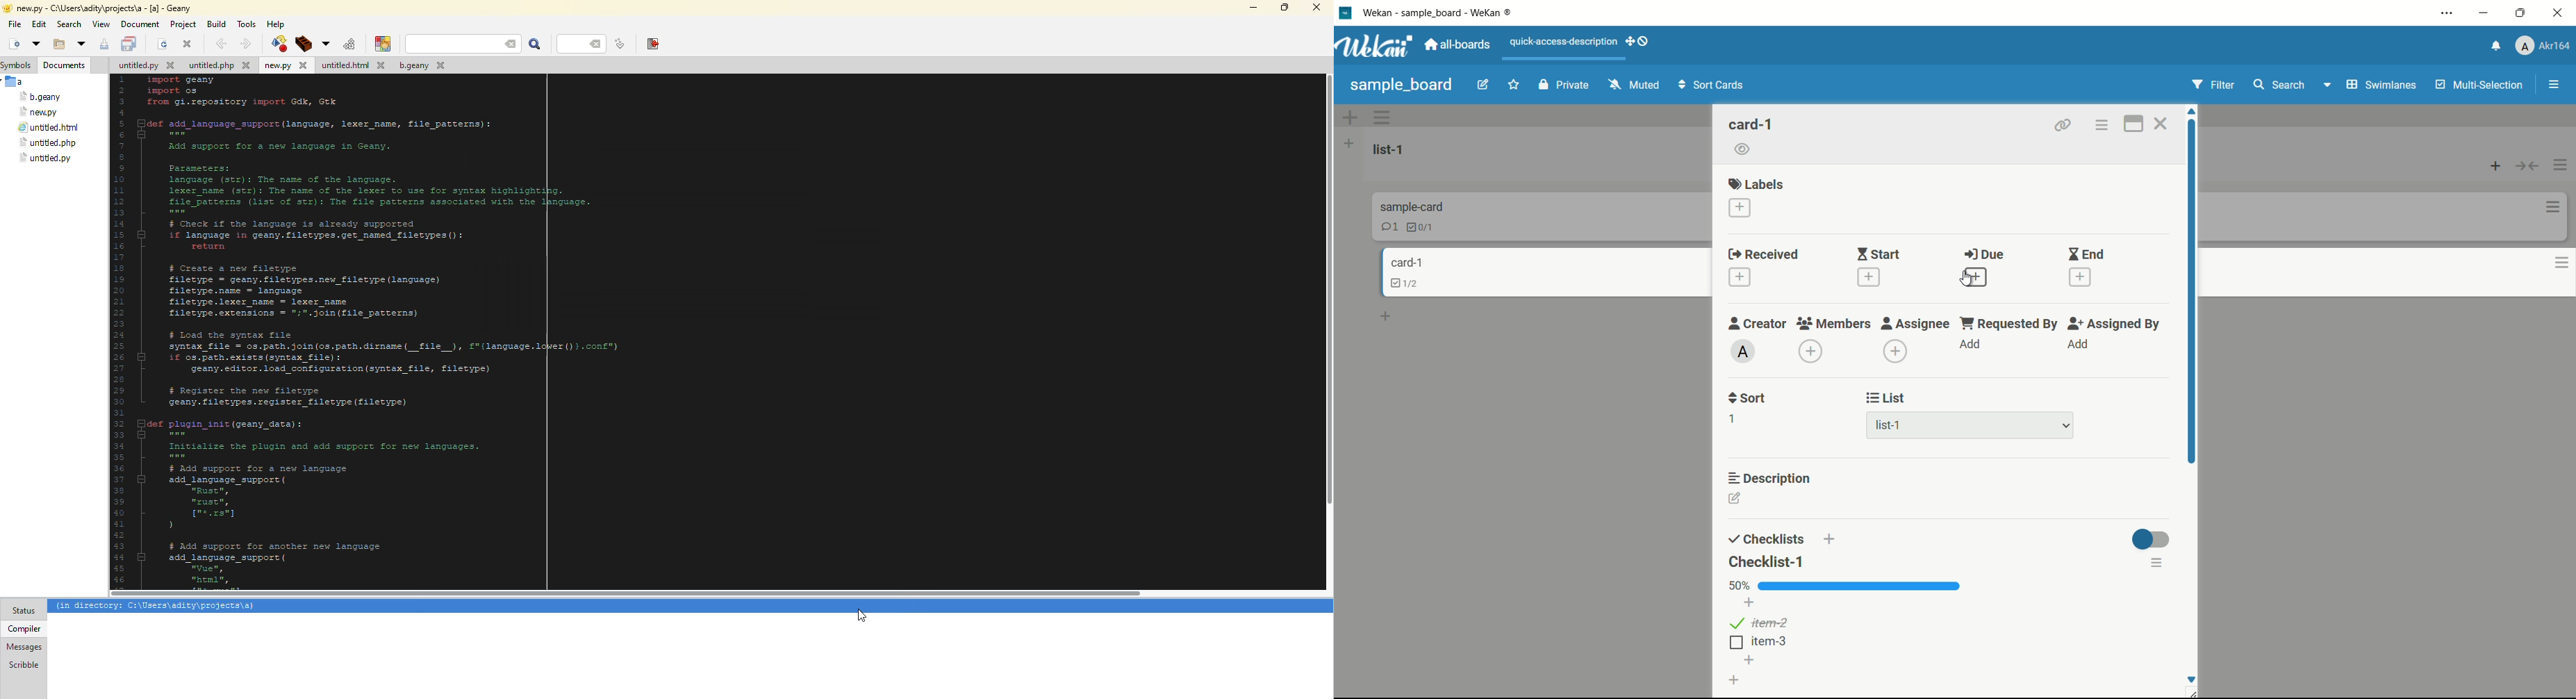  I want to click on members, so click(1832, 324).